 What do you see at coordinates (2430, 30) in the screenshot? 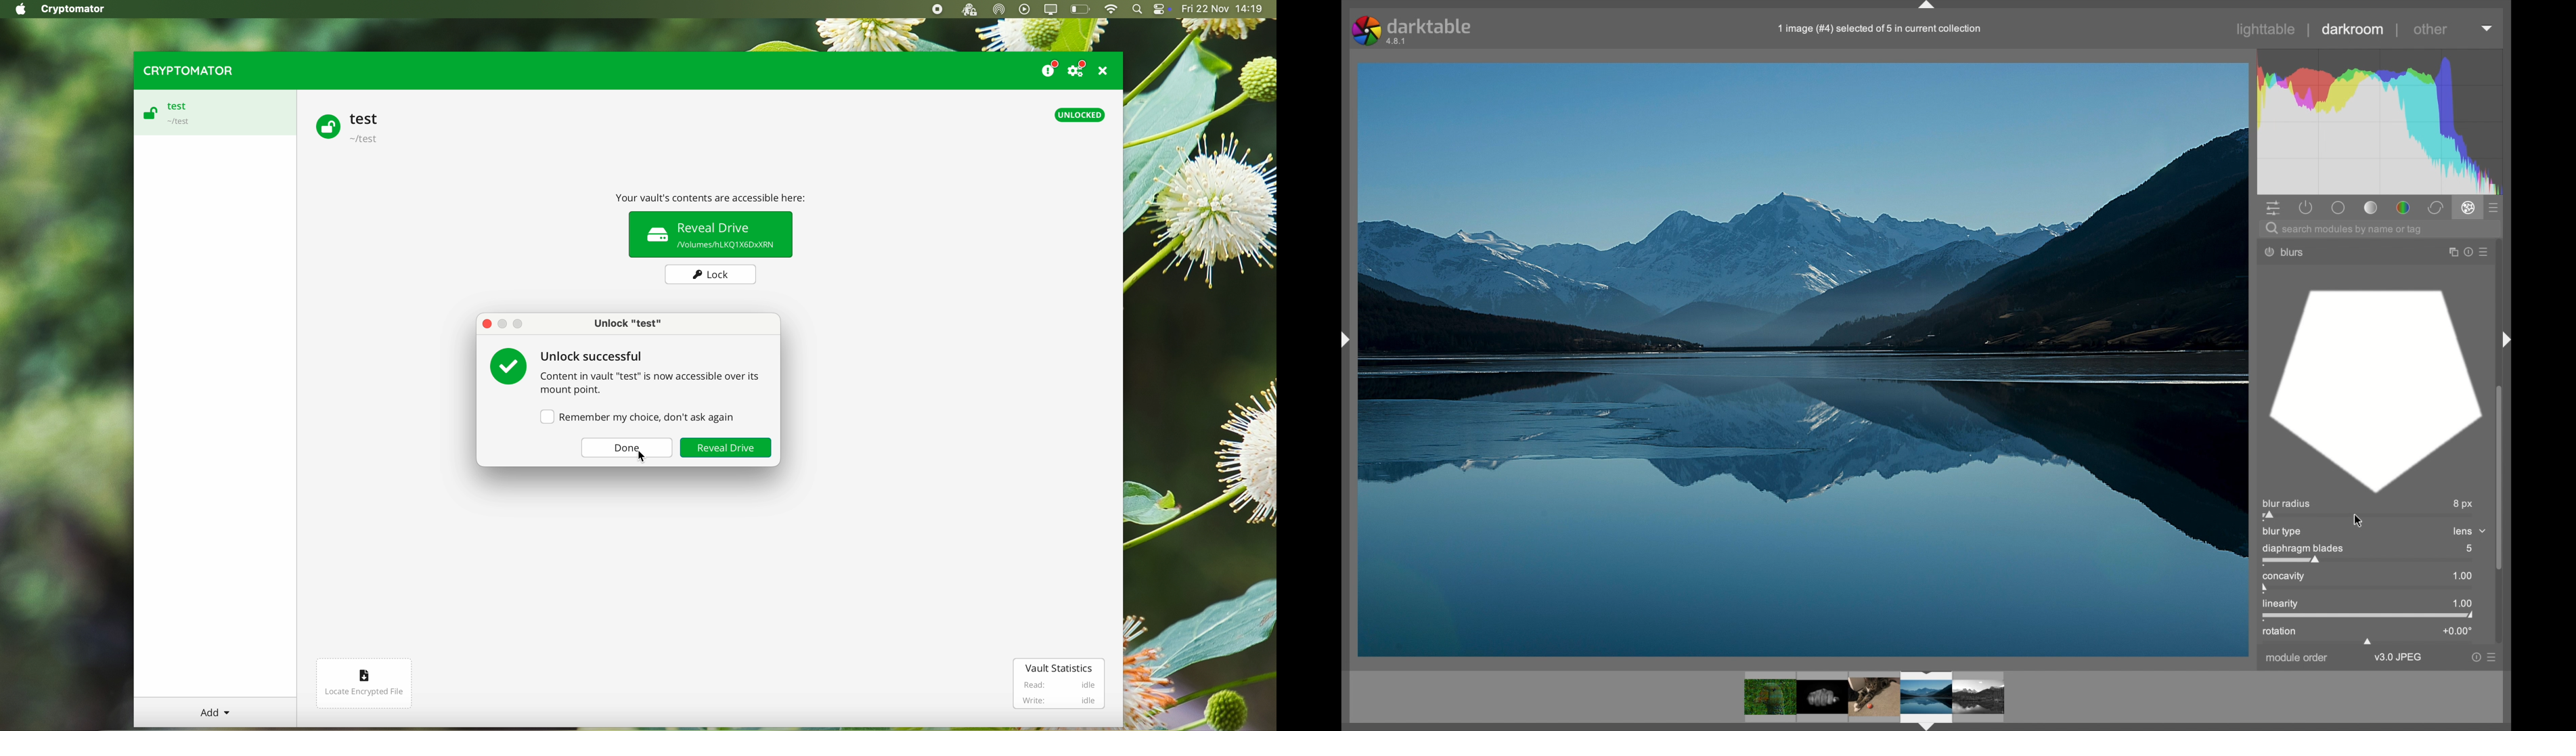
I see `other` at bounding box center [2430, 30].